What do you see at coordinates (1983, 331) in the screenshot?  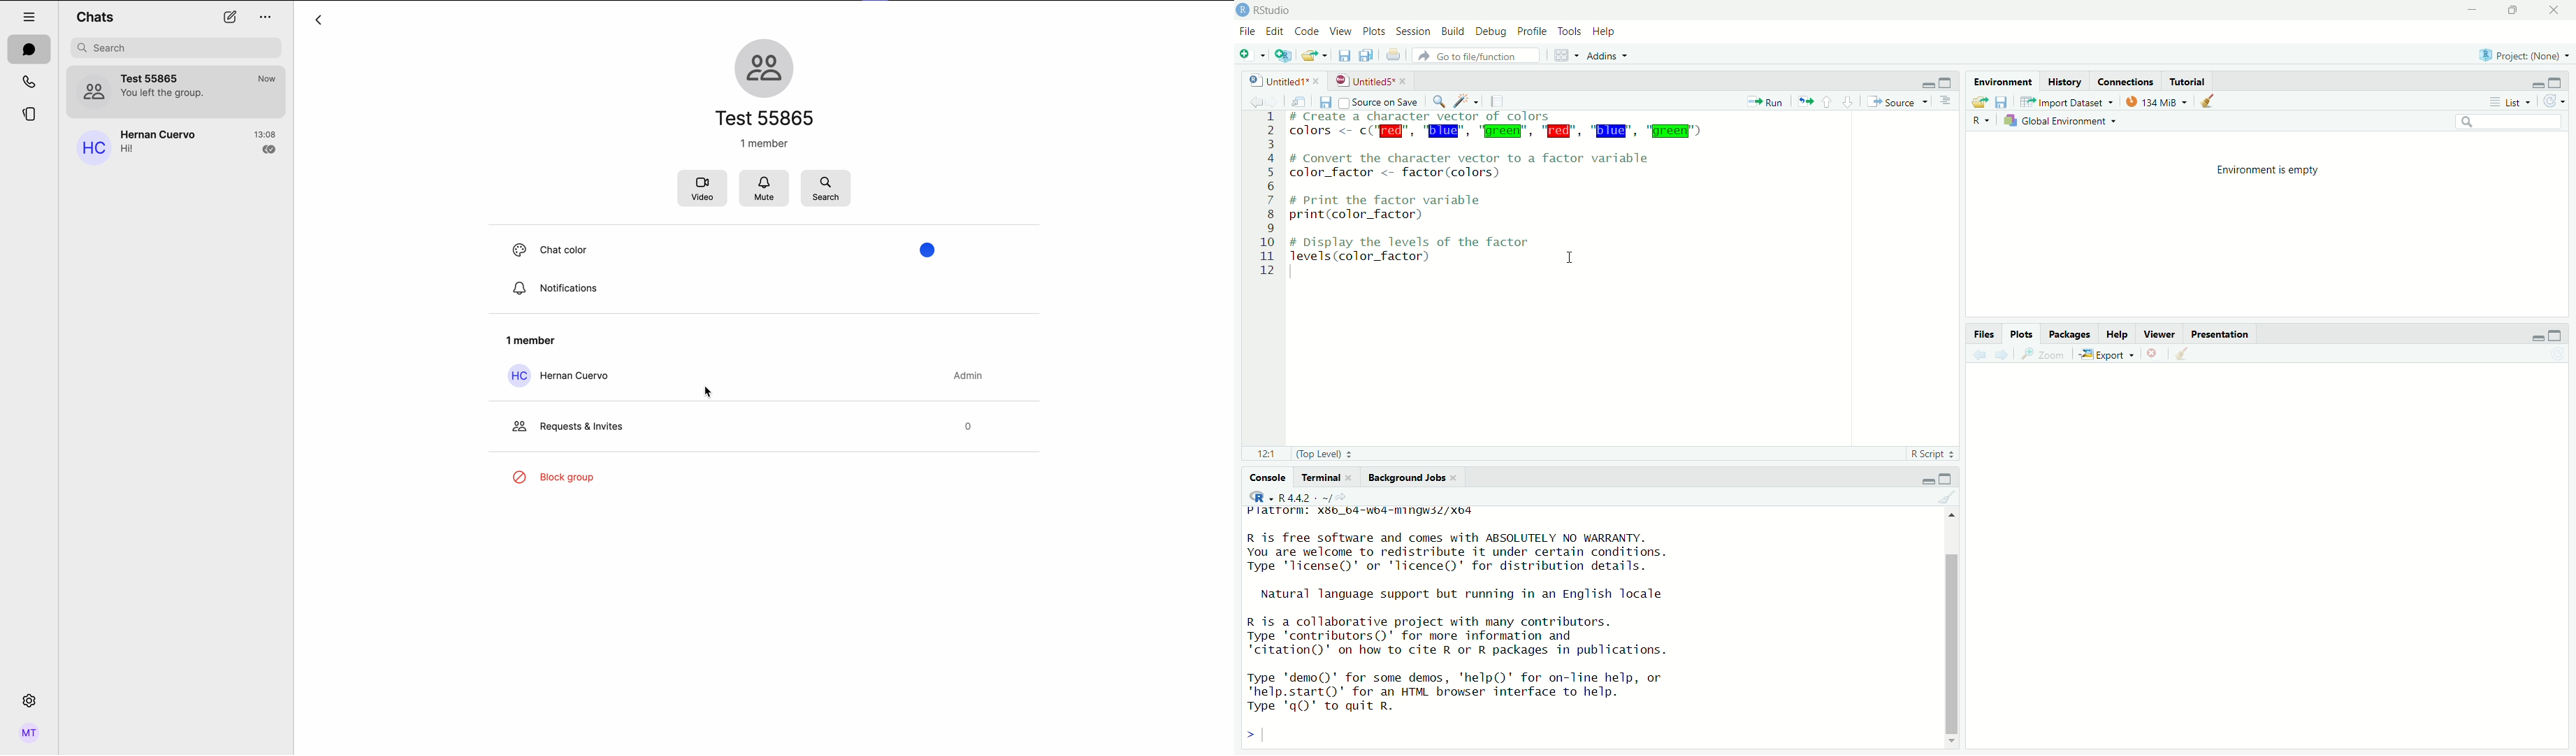 I see `Files` at bounding box center [1983, 331].